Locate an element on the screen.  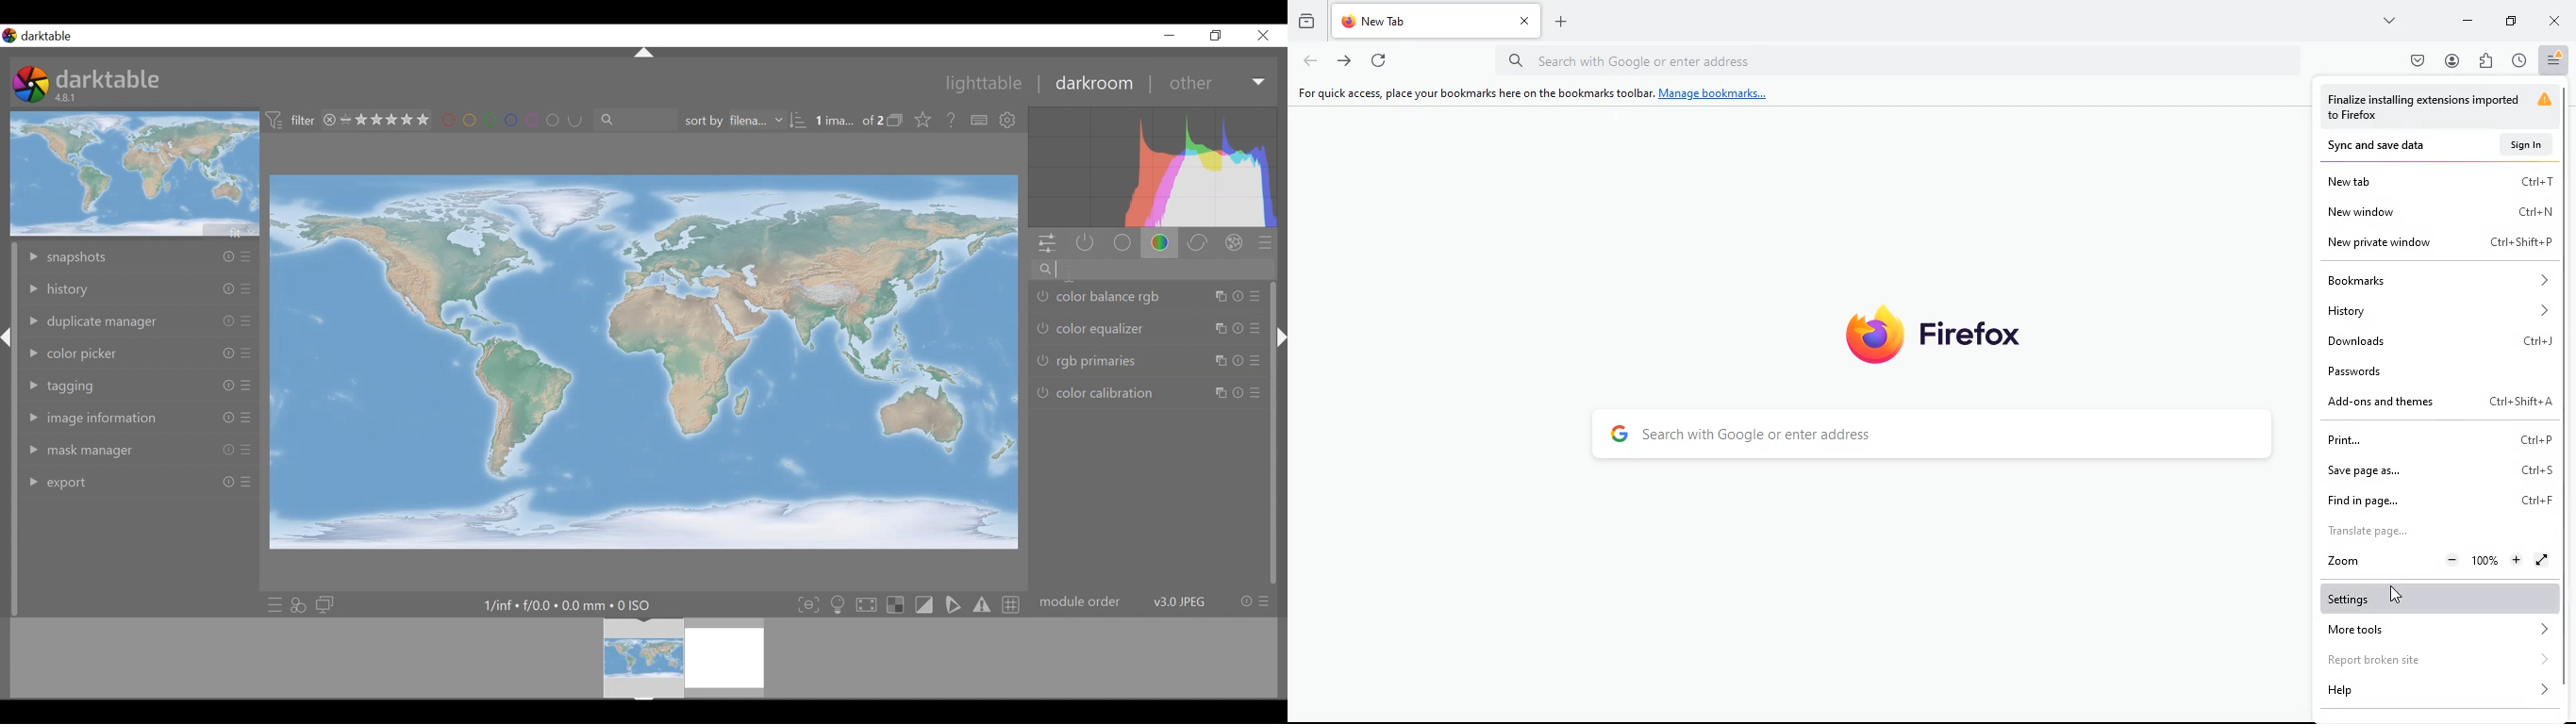
find in page is located at coordinates (2435, 504).